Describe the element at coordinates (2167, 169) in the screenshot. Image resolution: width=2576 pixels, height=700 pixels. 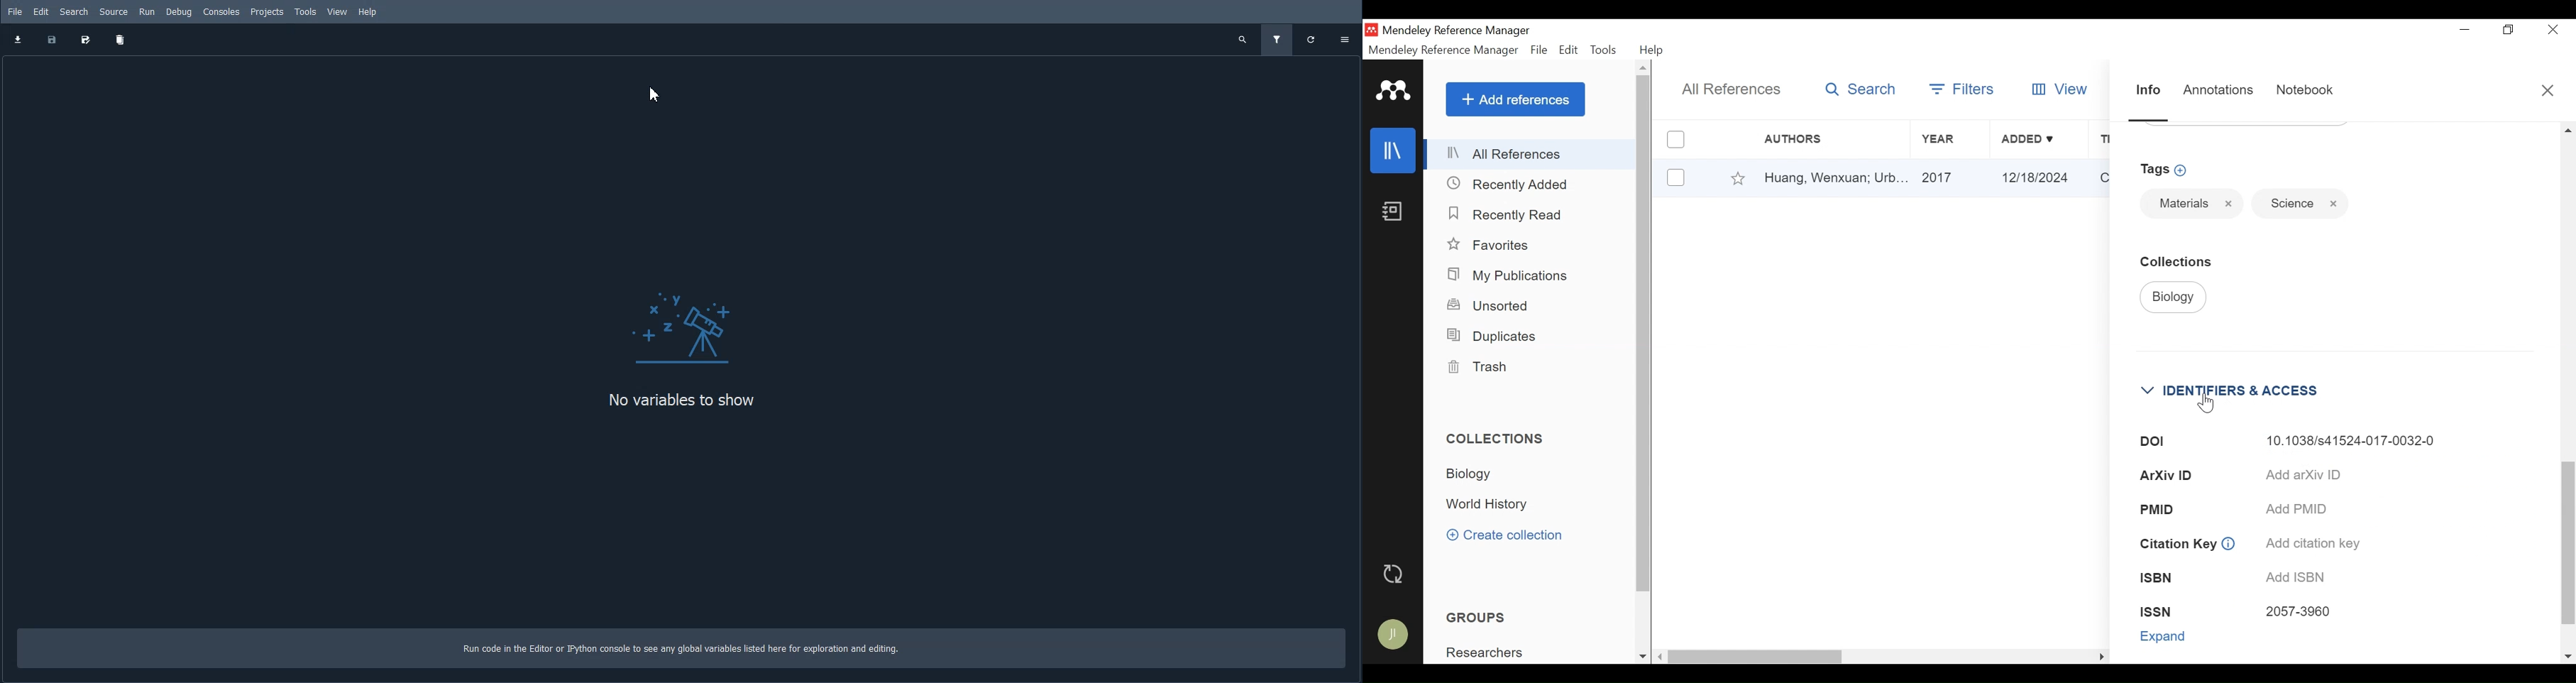
I see `Add Tags` at that location.